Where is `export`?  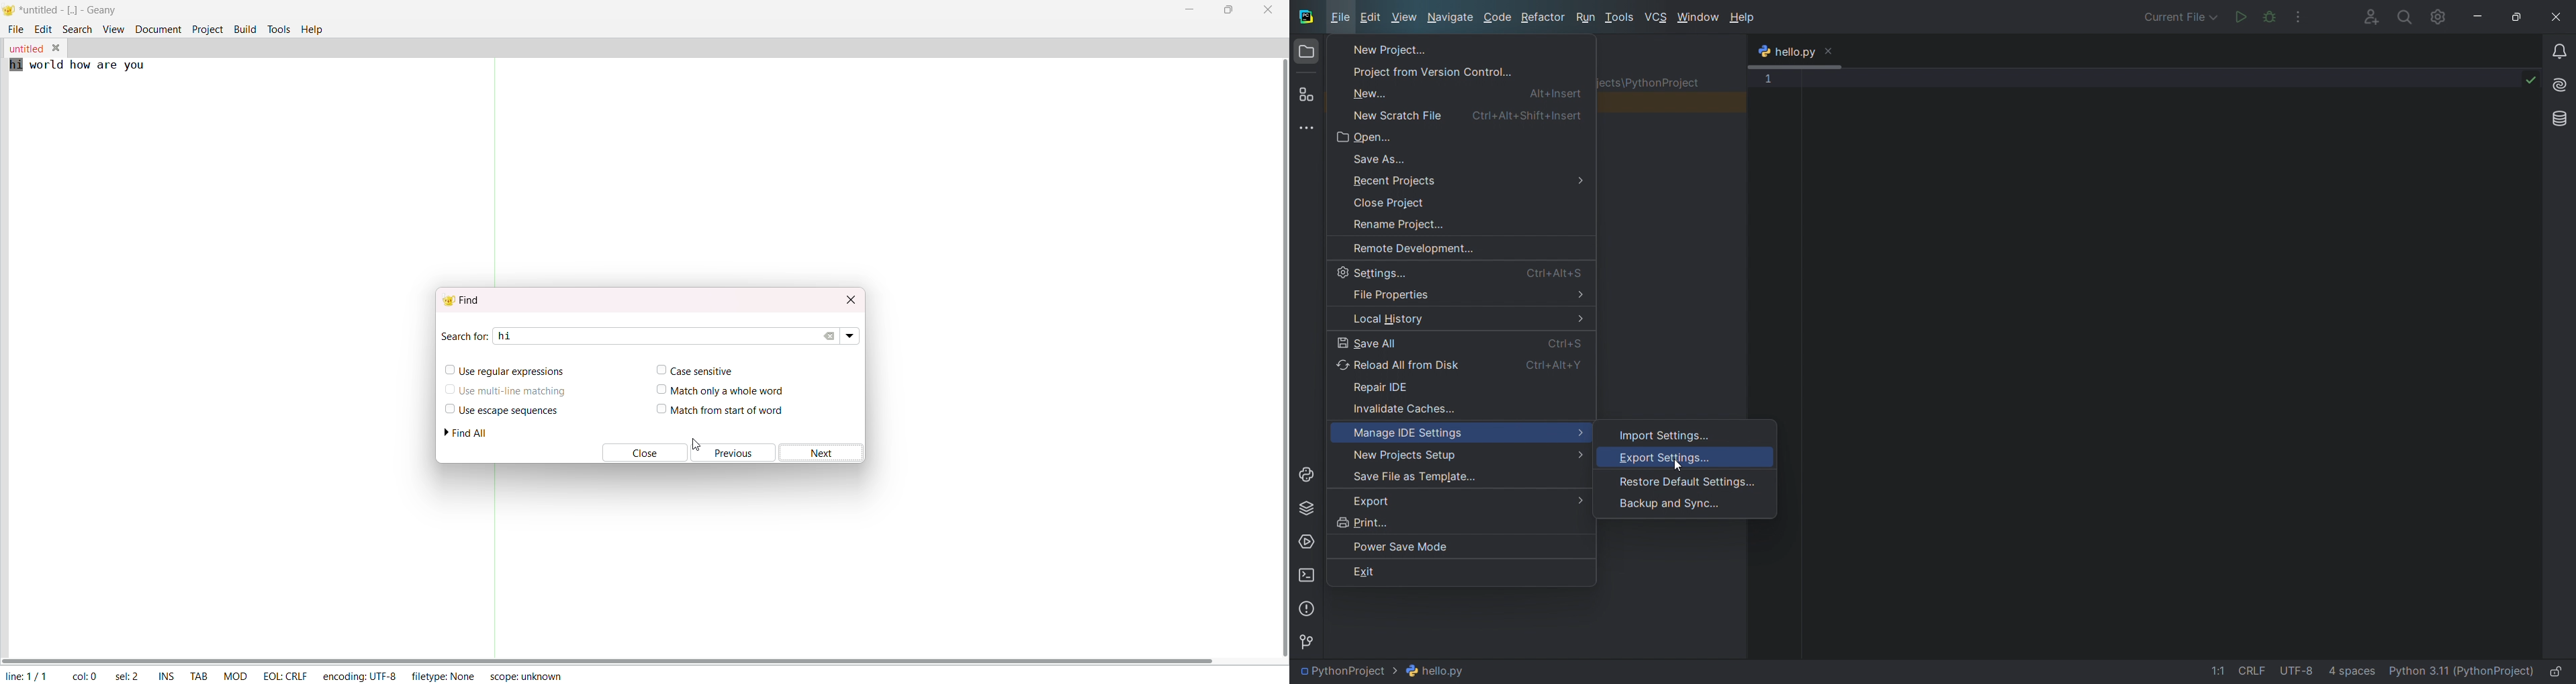 export is located at coordinates (1457, 498).